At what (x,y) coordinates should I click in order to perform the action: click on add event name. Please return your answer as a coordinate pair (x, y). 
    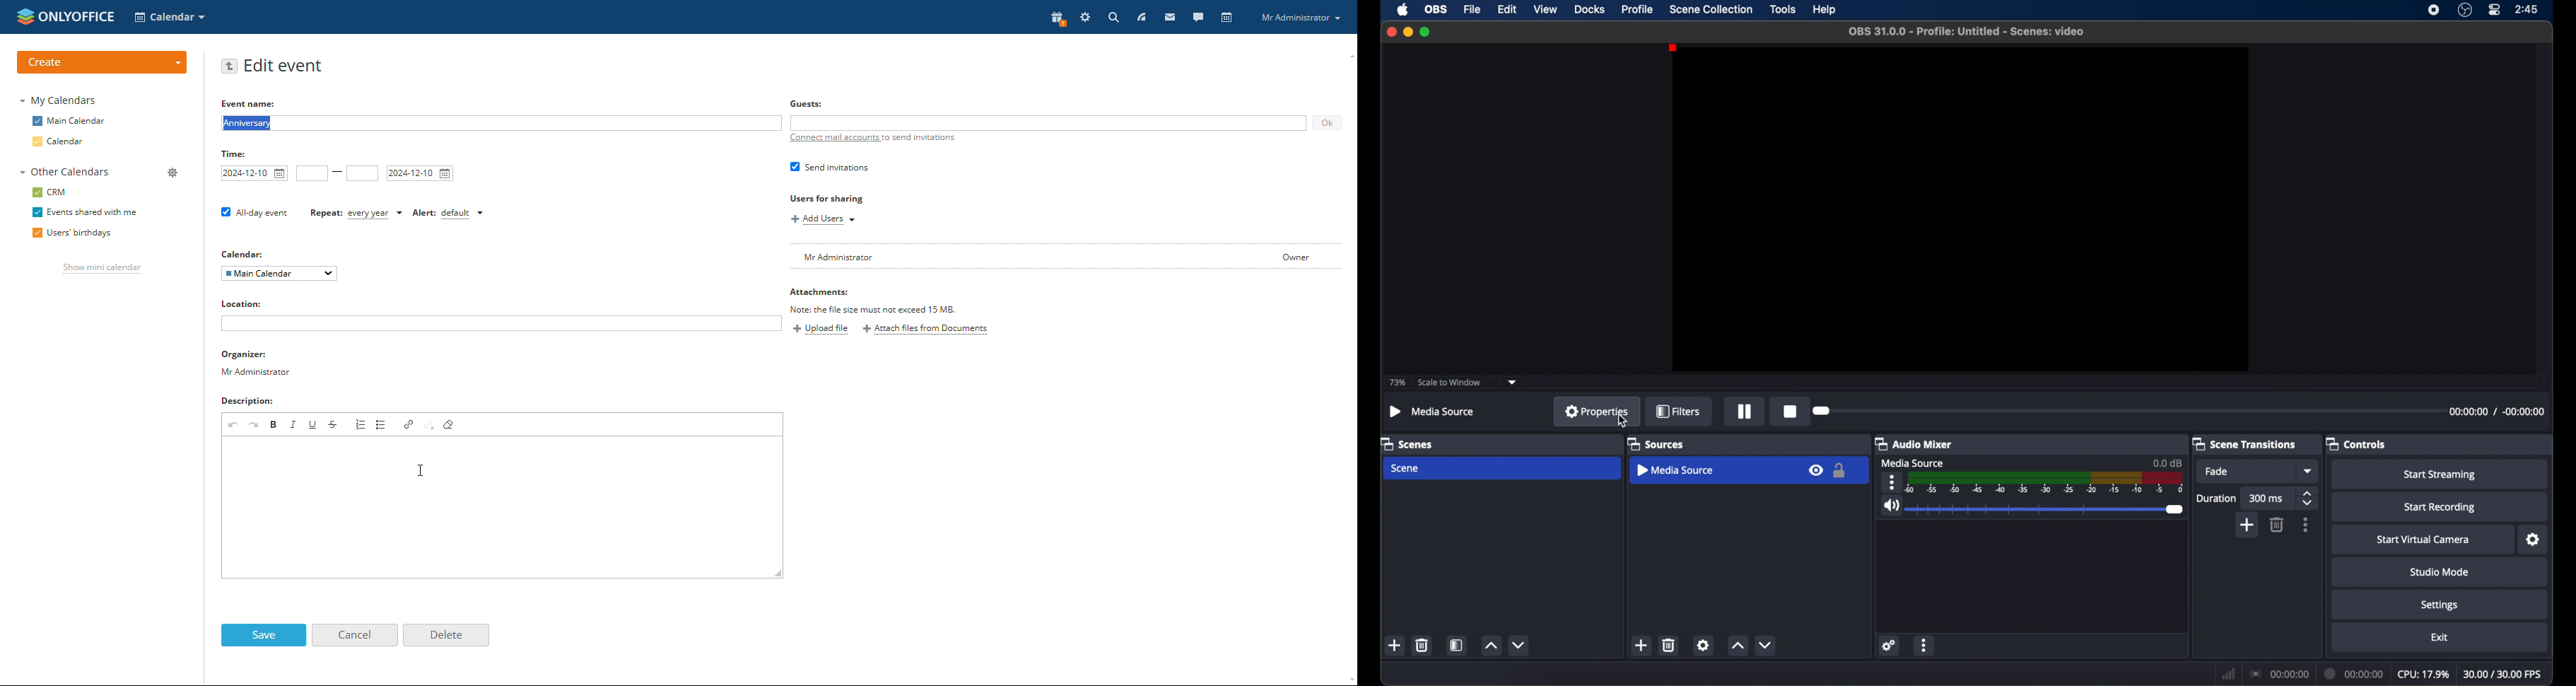
    Looking at the image, I should click on (500, 123).